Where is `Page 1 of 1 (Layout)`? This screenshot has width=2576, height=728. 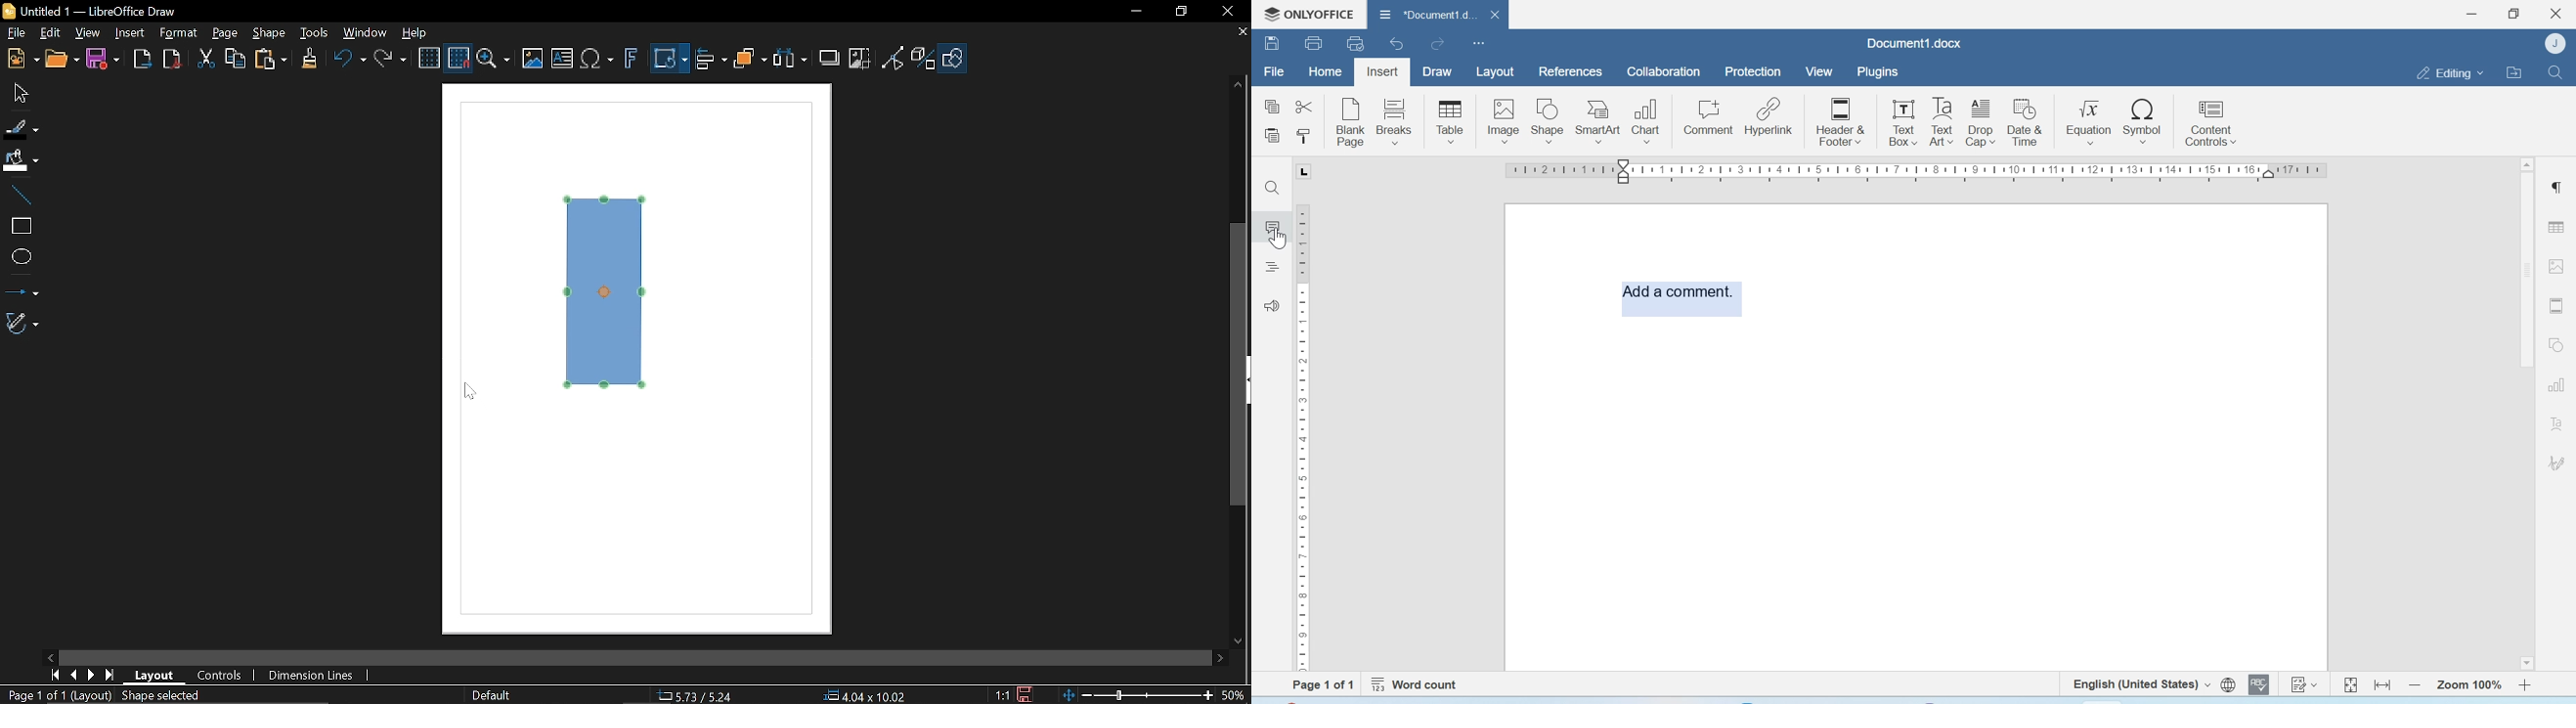 Page 1 of 1 (Layout) is located at coordinates (59, 696).